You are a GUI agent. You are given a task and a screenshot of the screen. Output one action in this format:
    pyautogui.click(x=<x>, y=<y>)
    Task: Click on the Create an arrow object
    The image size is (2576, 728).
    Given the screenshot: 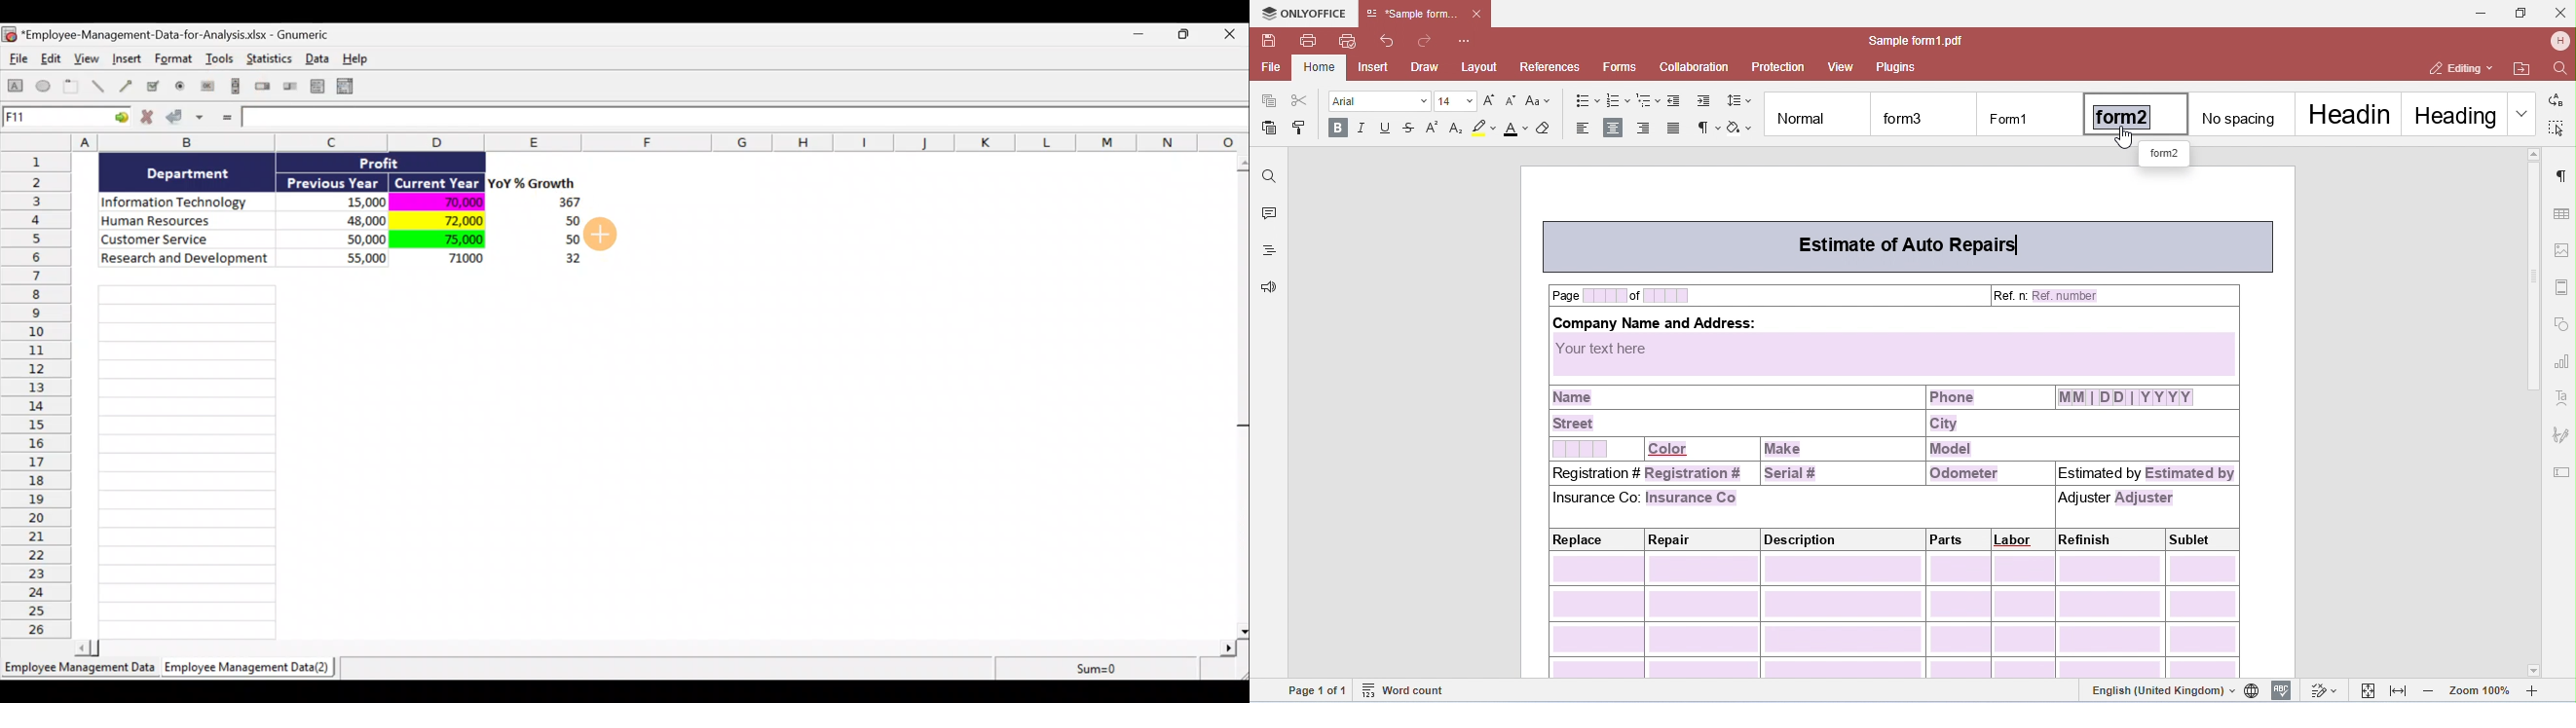 What is the action you would take?
    pyautogui.click(x=126, y=85)
    